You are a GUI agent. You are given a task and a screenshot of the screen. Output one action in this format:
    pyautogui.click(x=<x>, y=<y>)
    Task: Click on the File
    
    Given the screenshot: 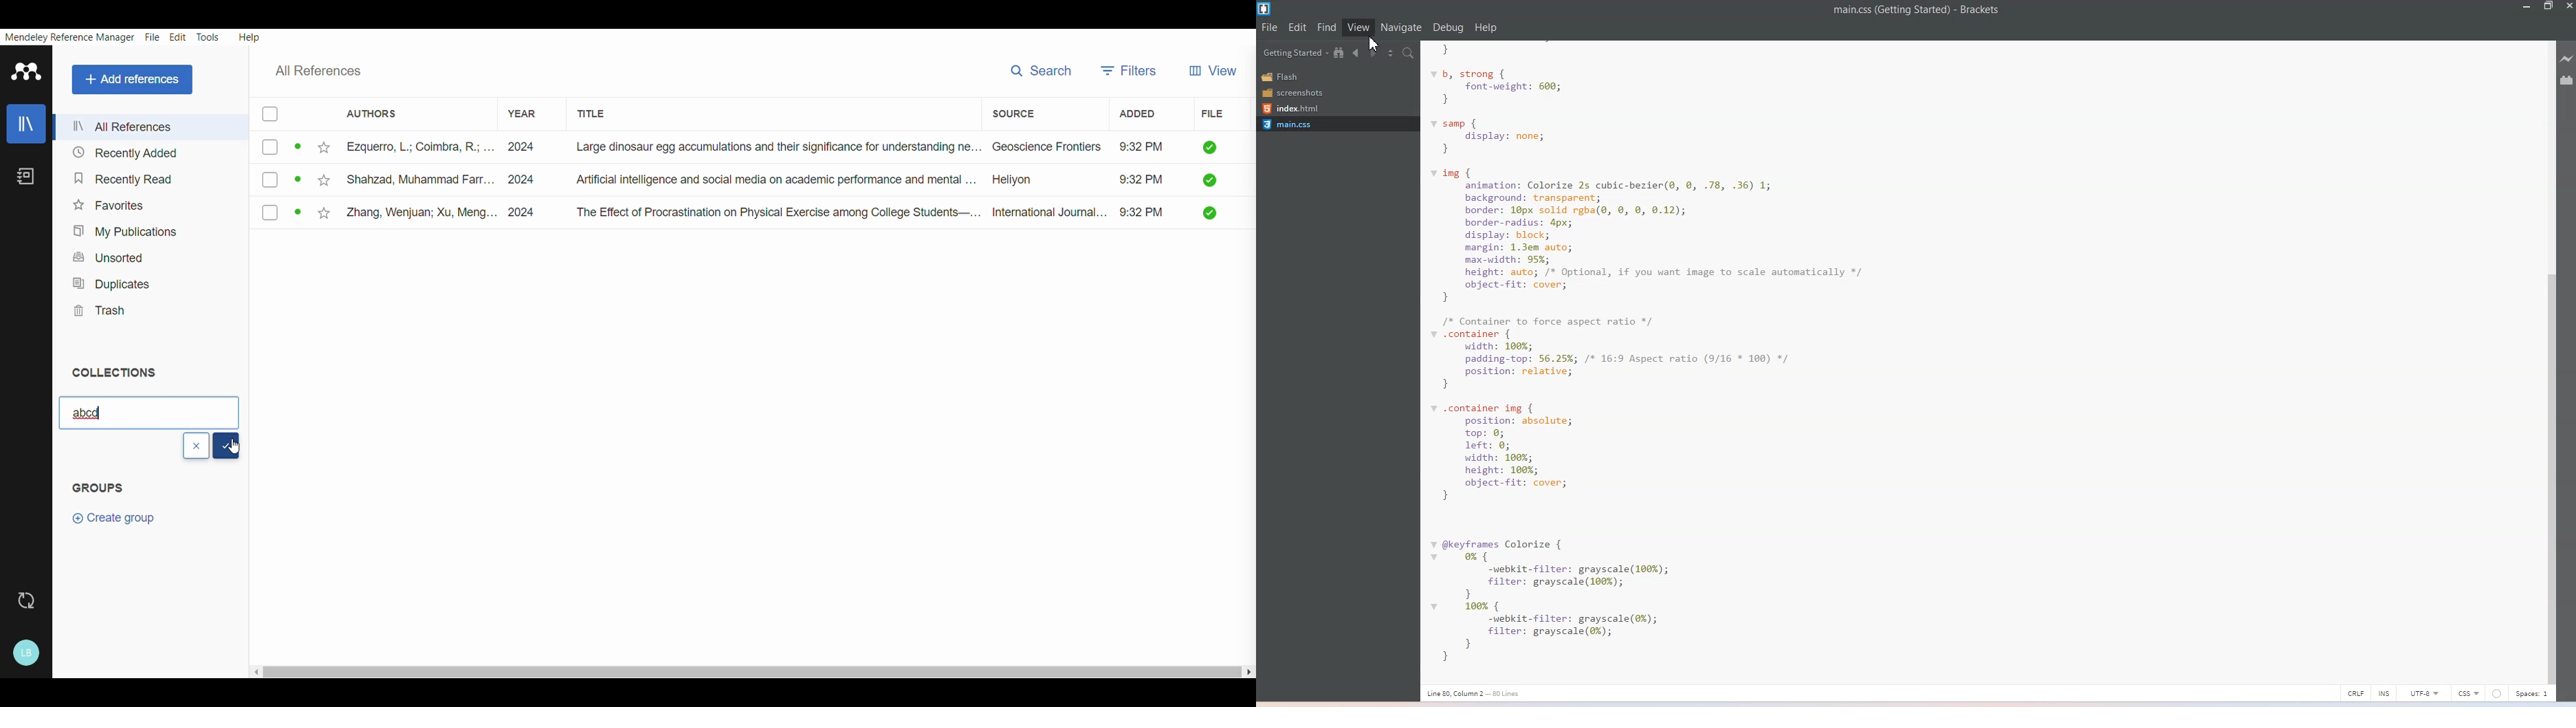 What is the action you would take?
    pyautogui.click(x=1269, y=27)
    